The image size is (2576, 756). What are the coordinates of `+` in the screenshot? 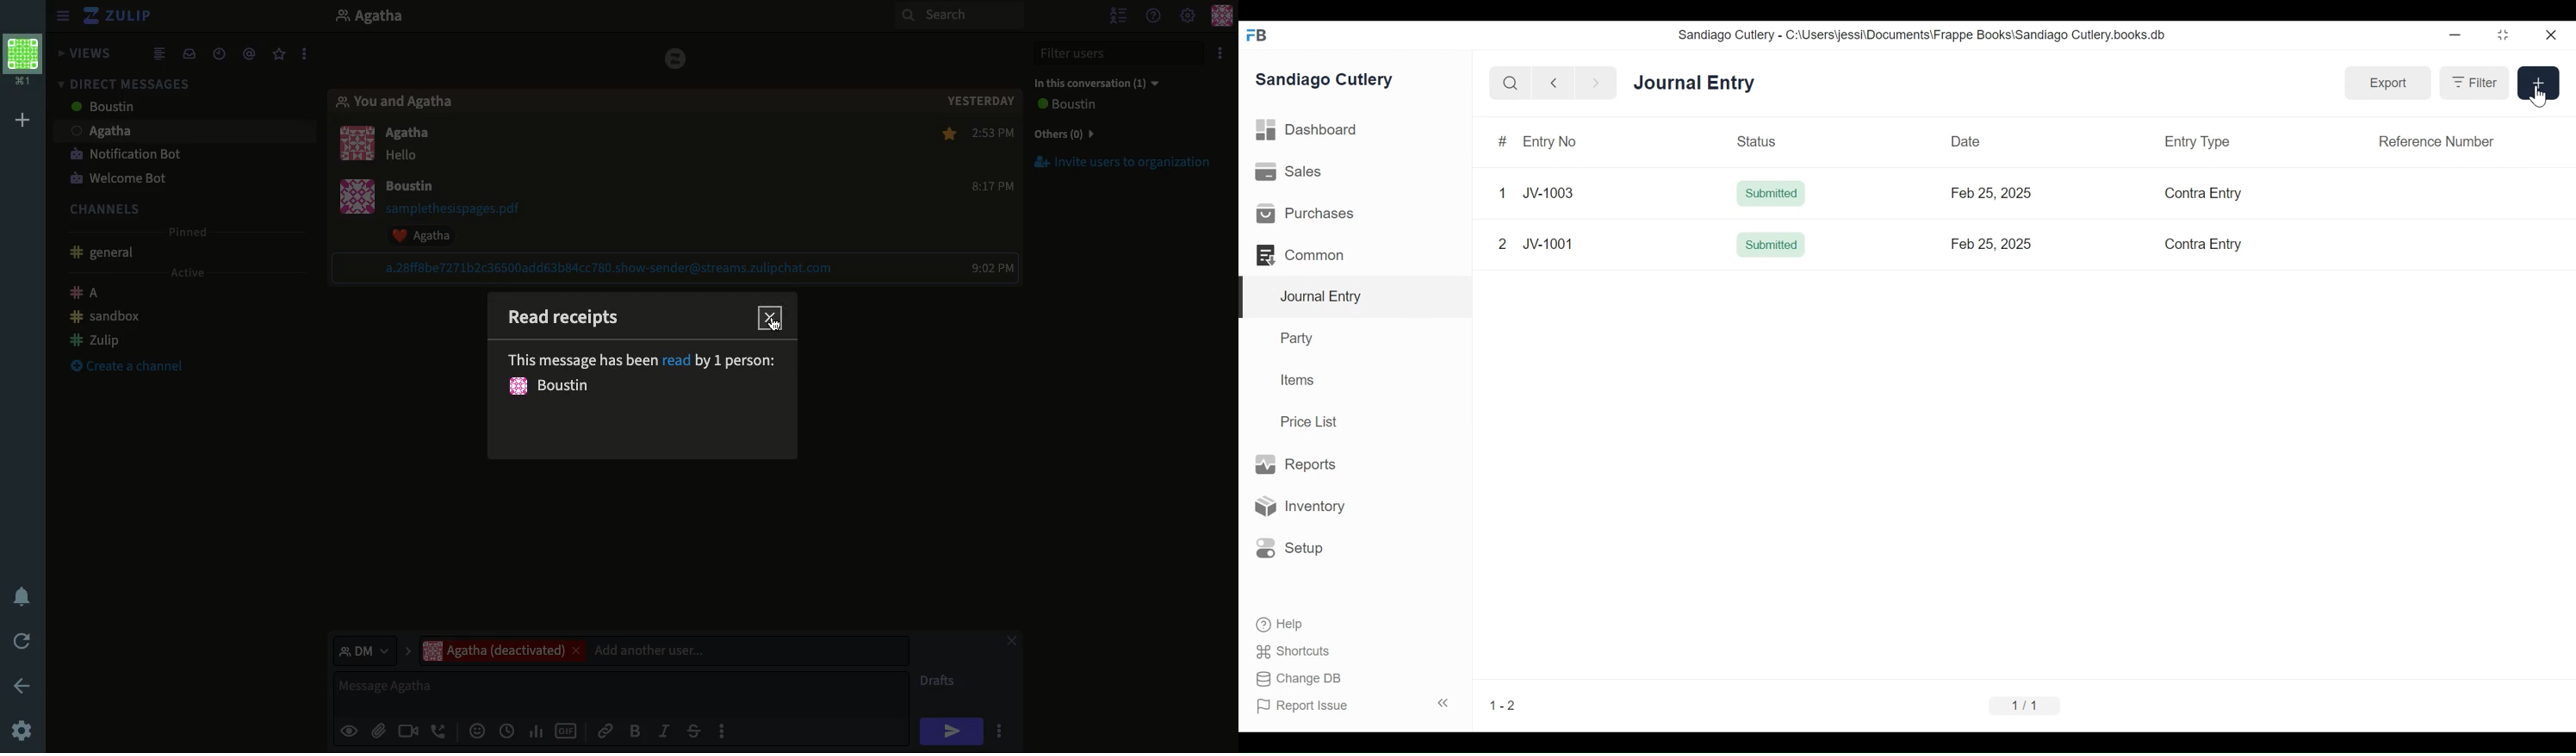 It's located at (2536, 82).